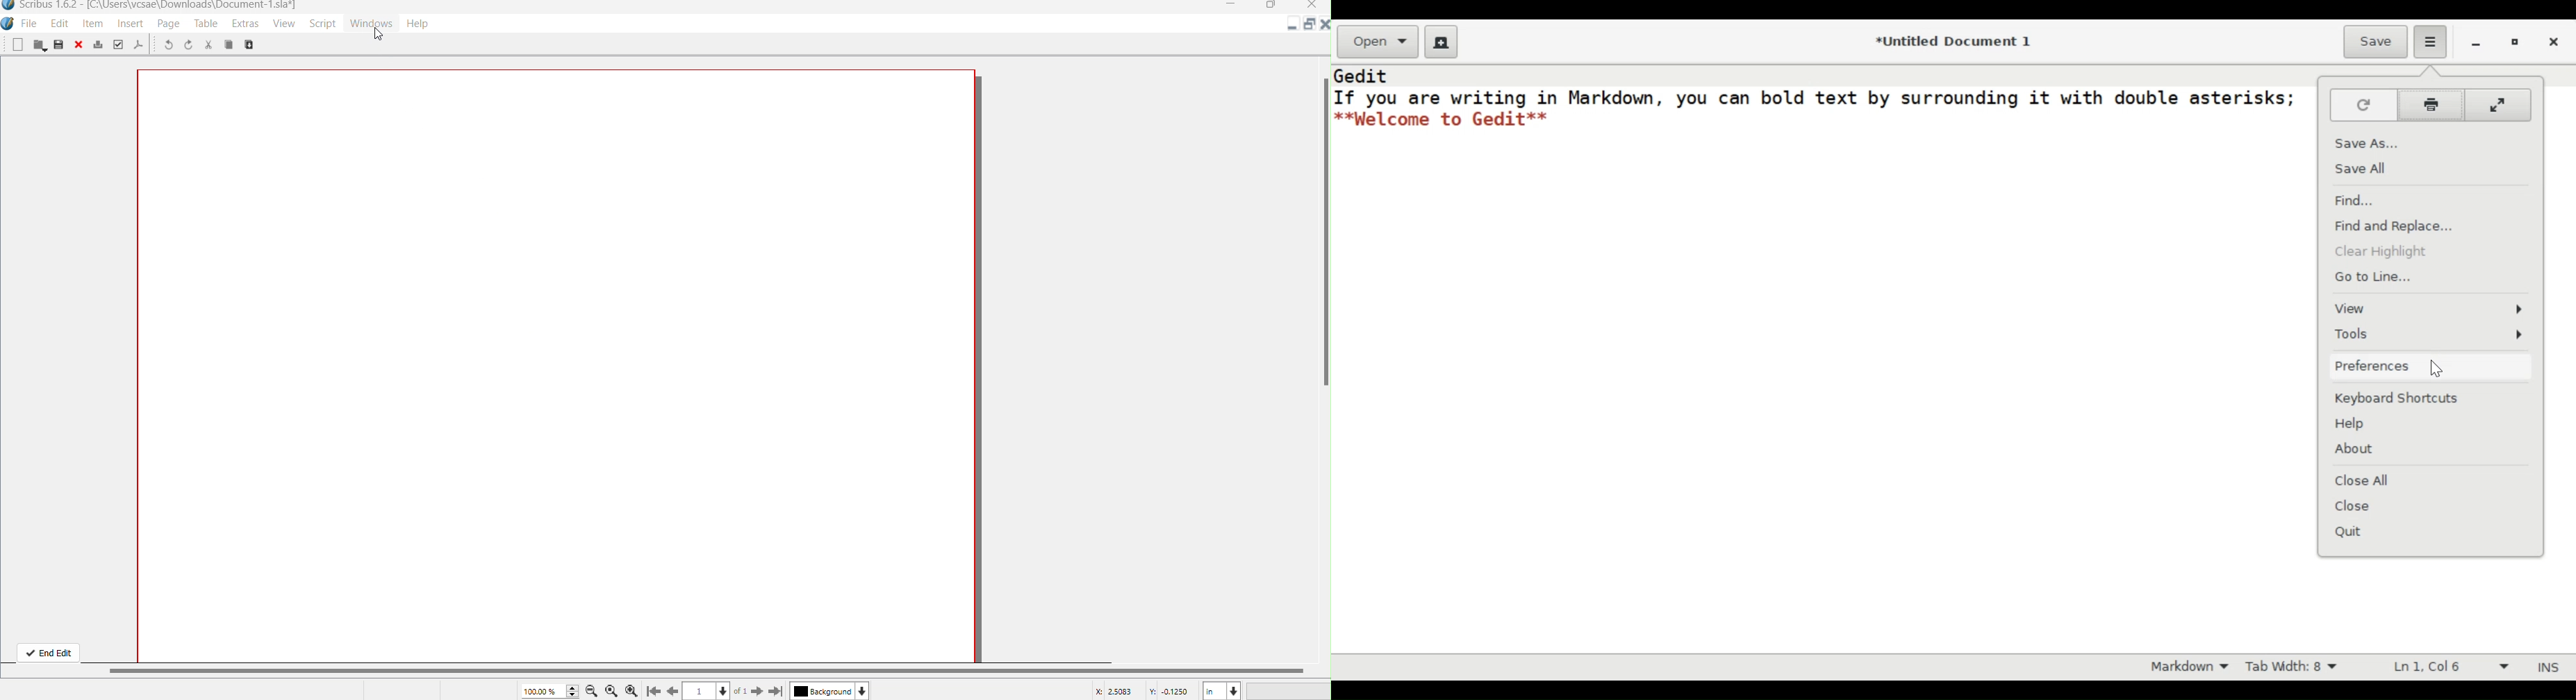 The width and height of the screenshot is (2576, 700). What do you see at coordinates (205, 24) in the screenshot?
I see `` at bounding box center [205, 24].